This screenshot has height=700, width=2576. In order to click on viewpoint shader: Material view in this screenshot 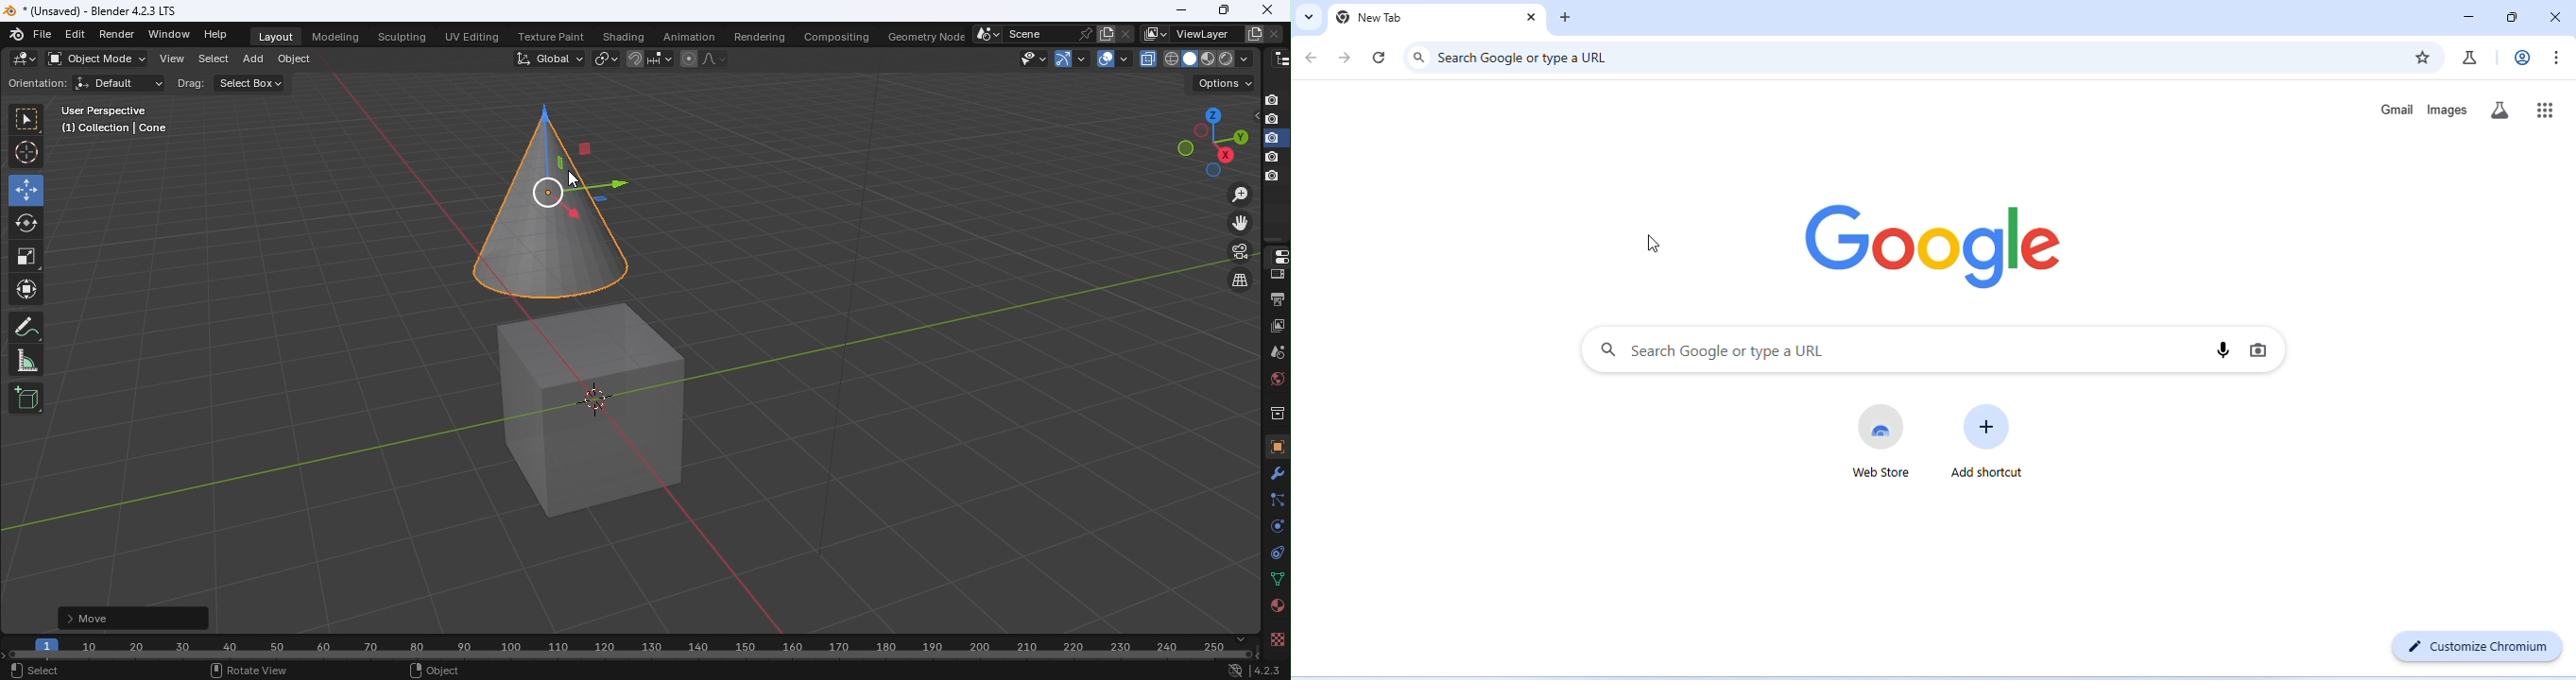, I will do `click(1207, 58)`.